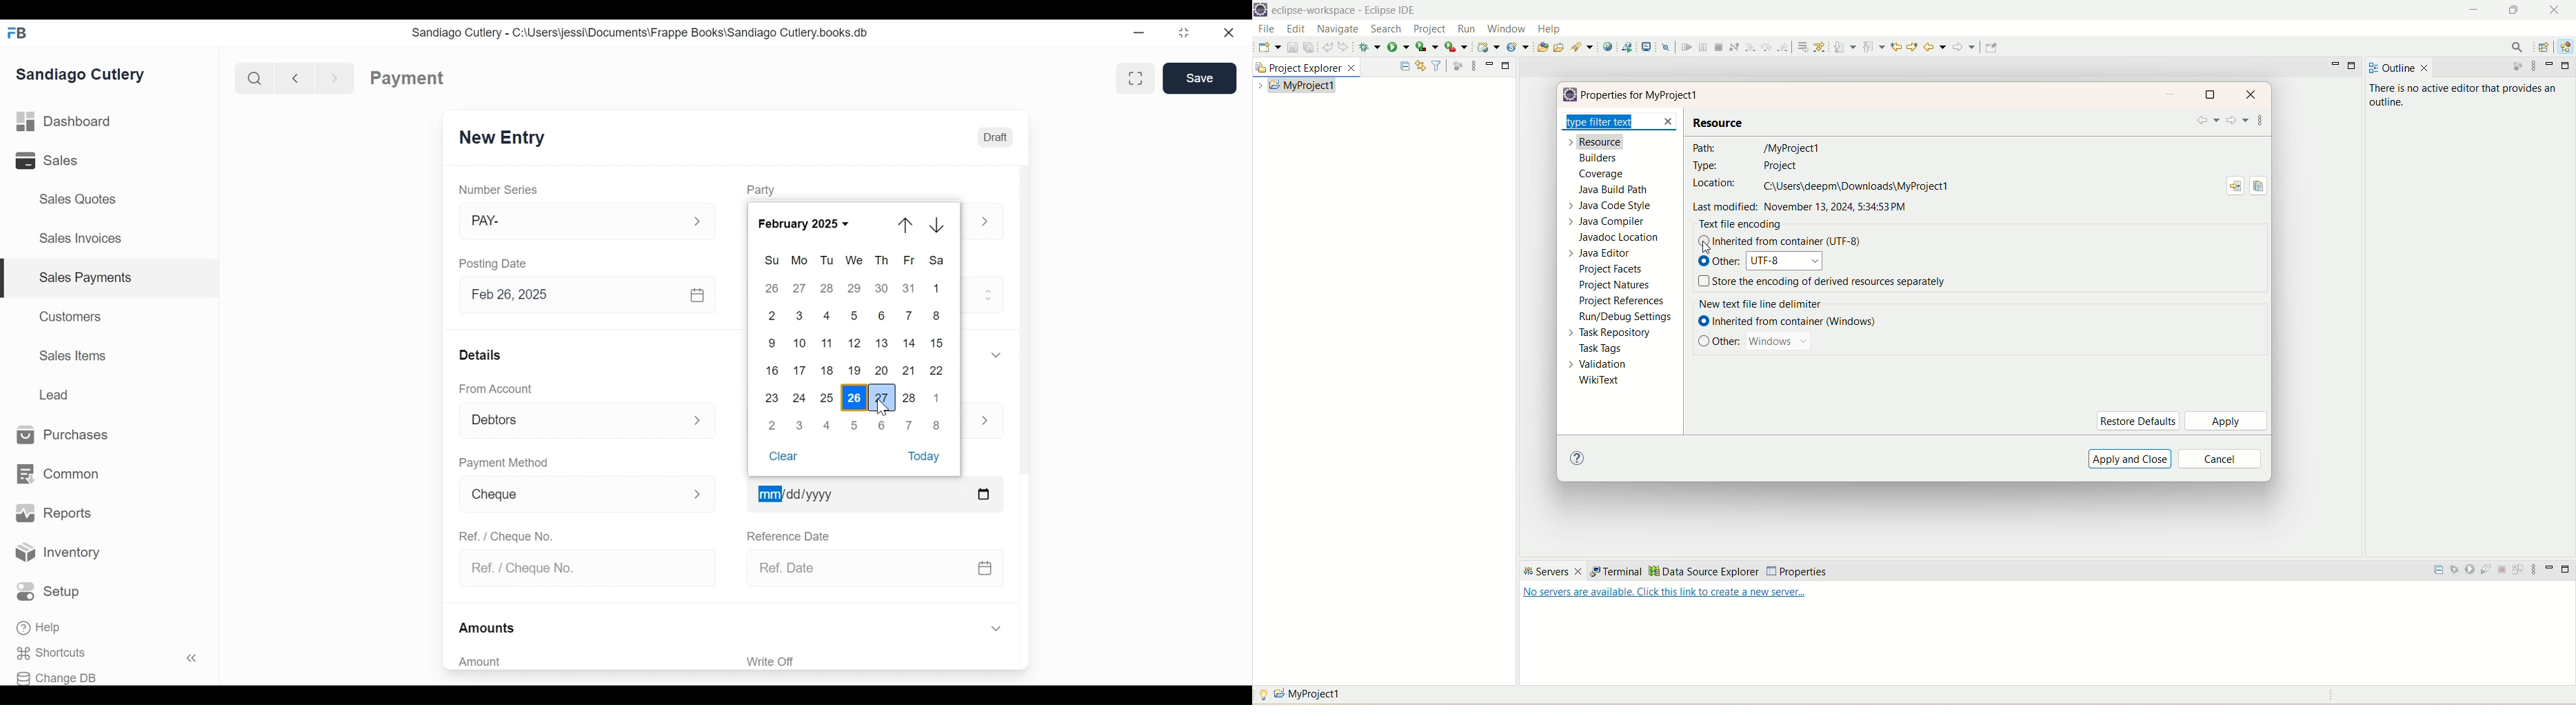 Image resolution: width=2576 pixels, height=728 pixels. What do you see at coordinates (504, 463) in the screenshot?
I see `Payment Method` at bounding box center [504, 463].